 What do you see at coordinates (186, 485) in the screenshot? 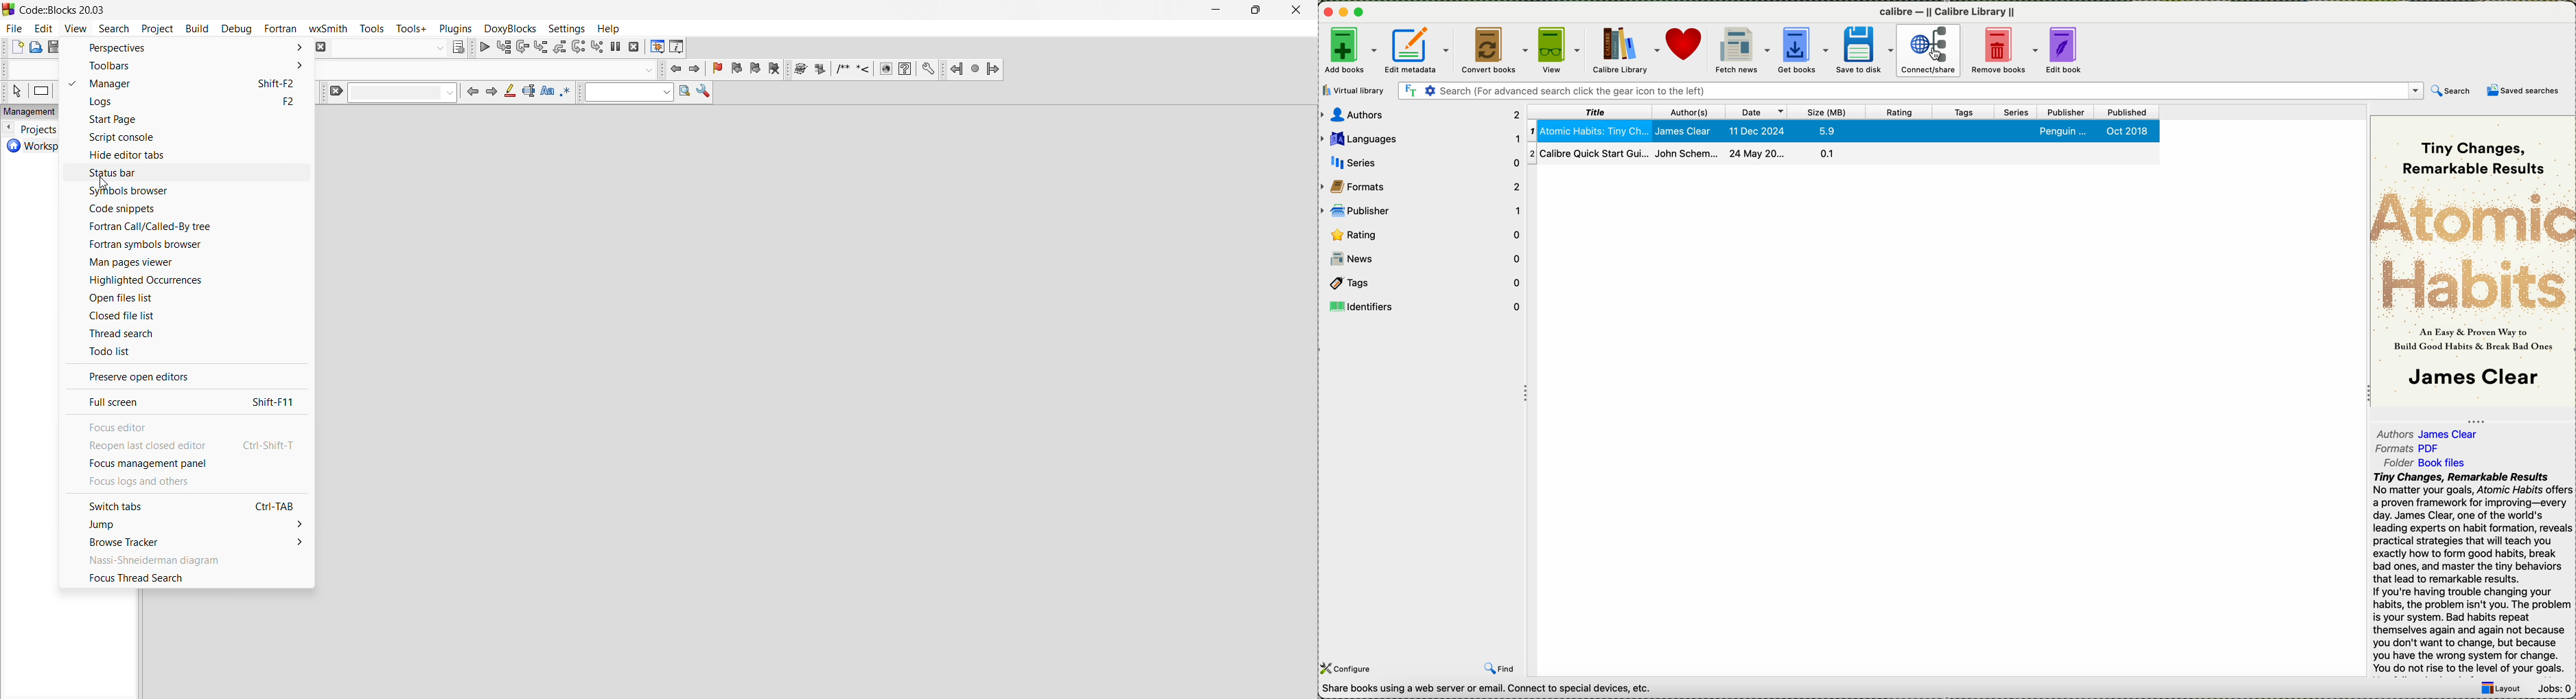
I see `focus logs and others` at bounding box center [186, 485].